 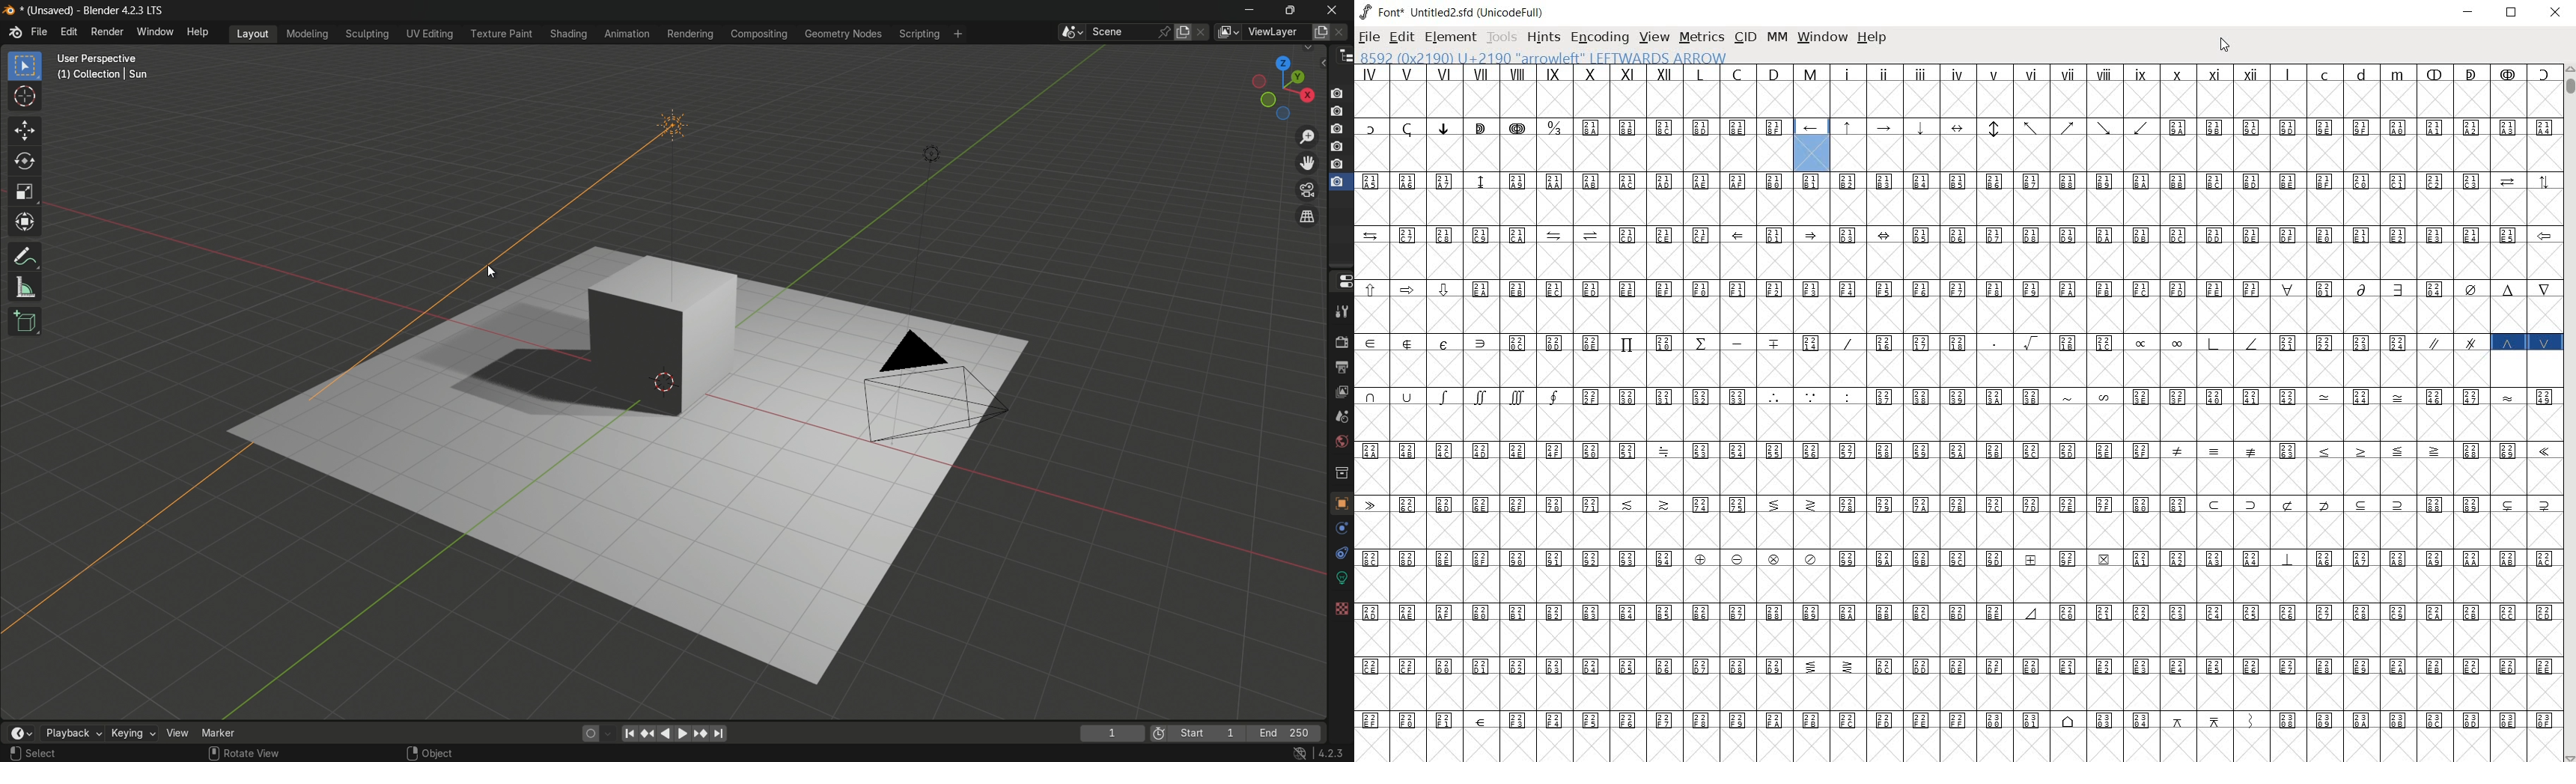 I want to click on jump to endpoint, so click(x=630, y=734).